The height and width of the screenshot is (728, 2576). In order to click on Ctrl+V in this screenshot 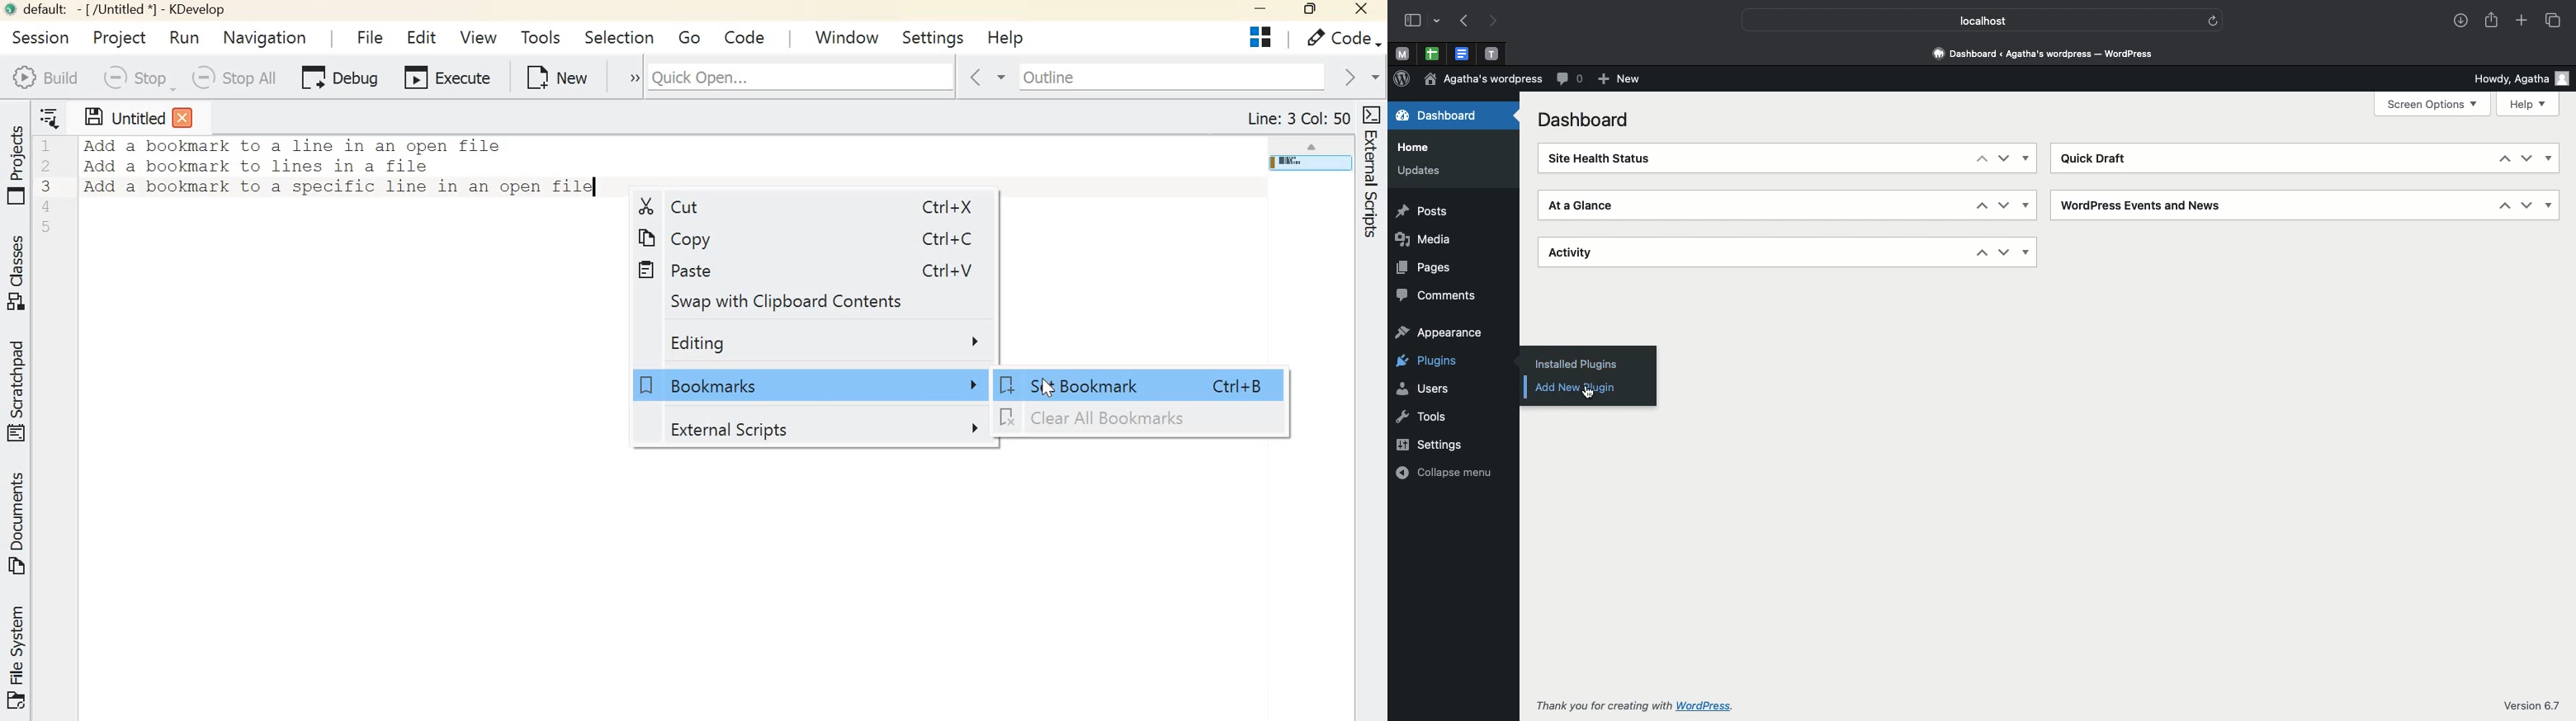, I will do `click(949, 272)`.